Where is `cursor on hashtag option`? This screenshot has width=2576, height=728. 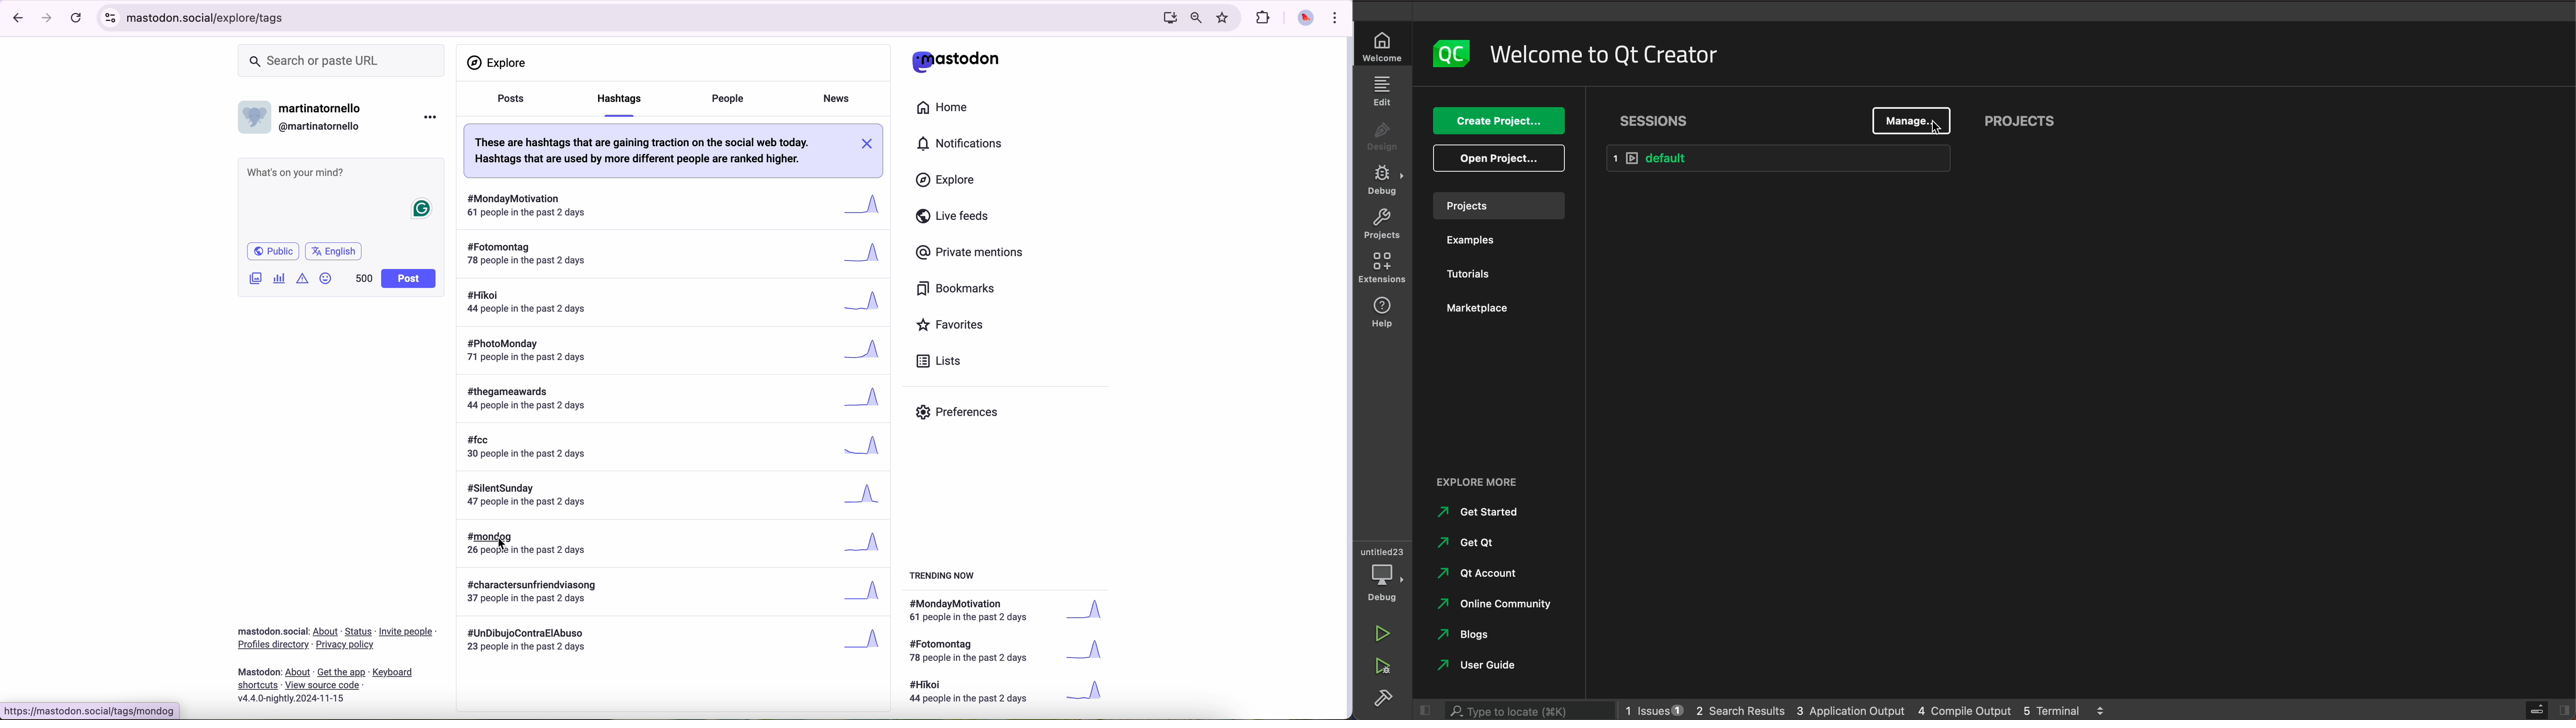
cursor on hashtag option is located at coordinates (616, 102).